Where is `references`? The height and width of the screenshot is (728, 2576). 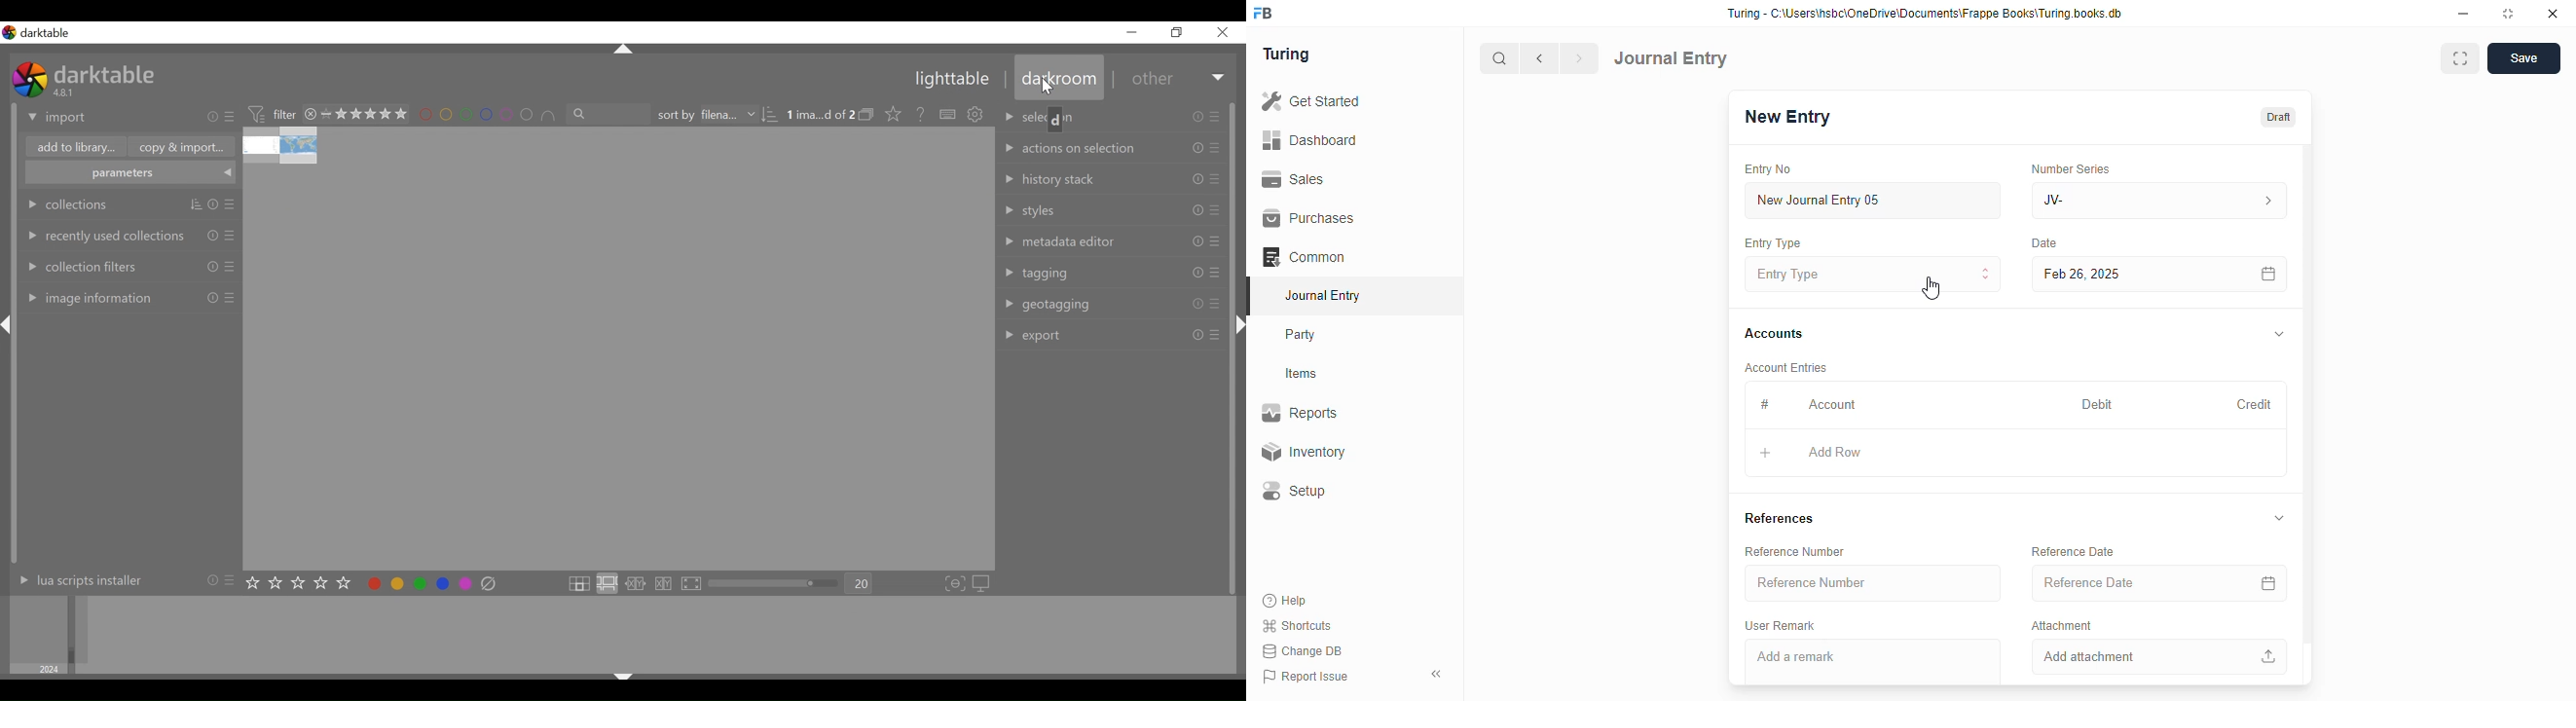
references is located at coordinates (1779, 519).